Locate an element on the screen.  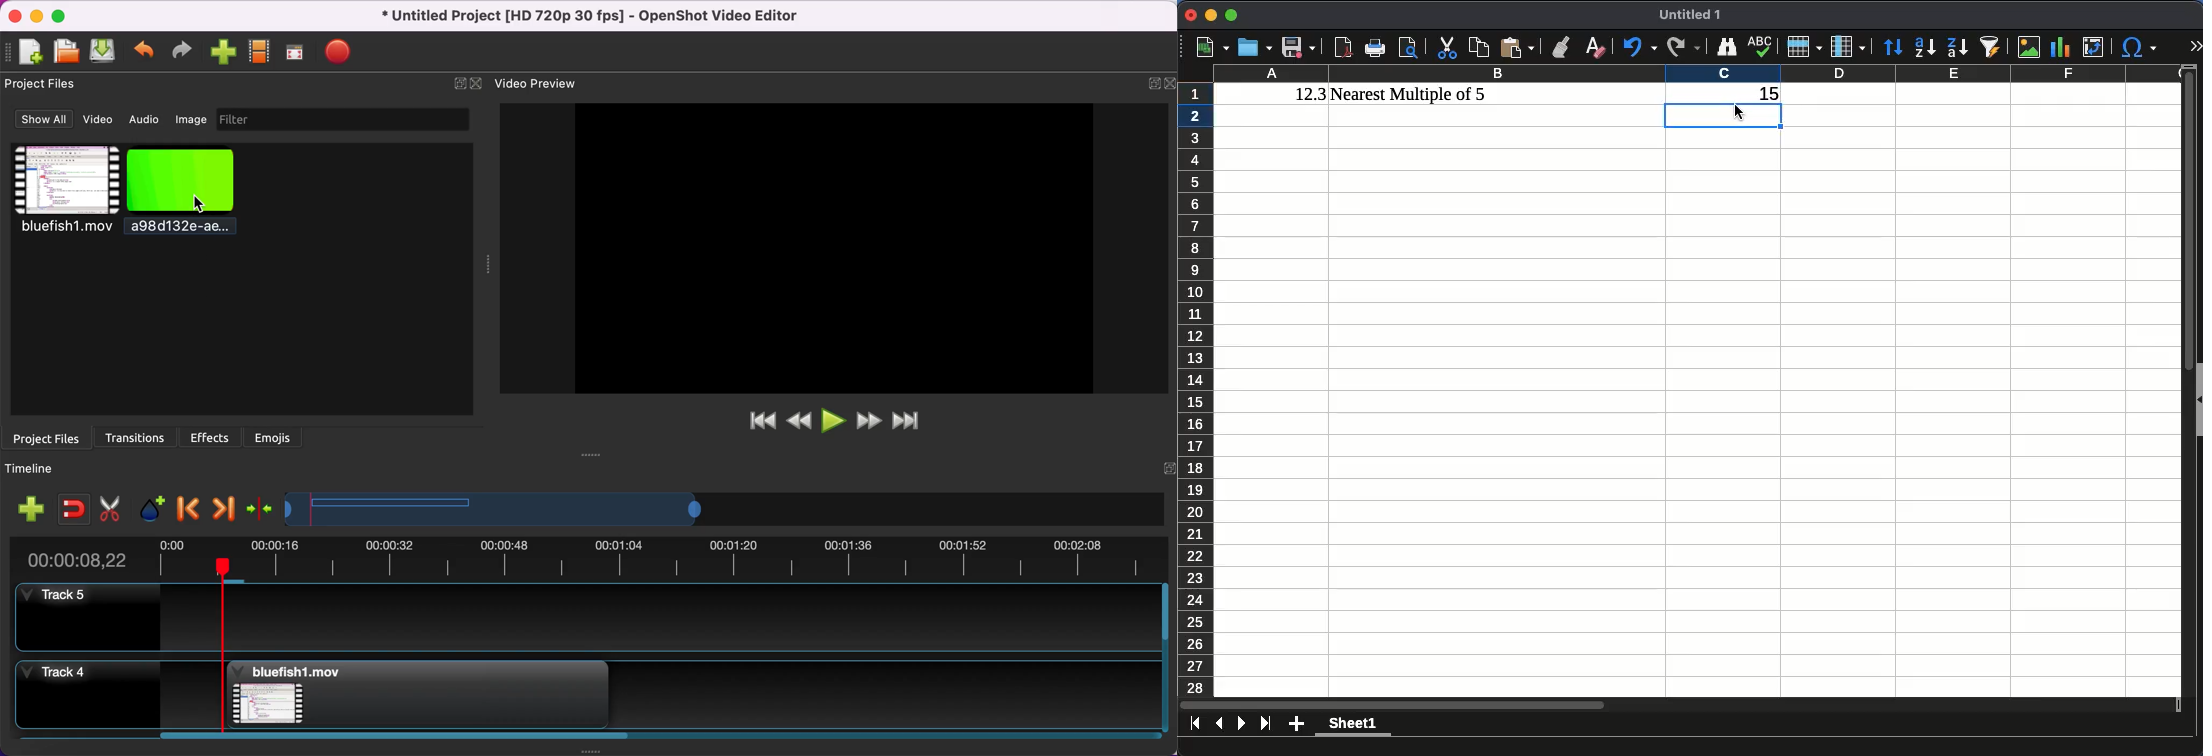
open is located at coordinates (1255, 47).